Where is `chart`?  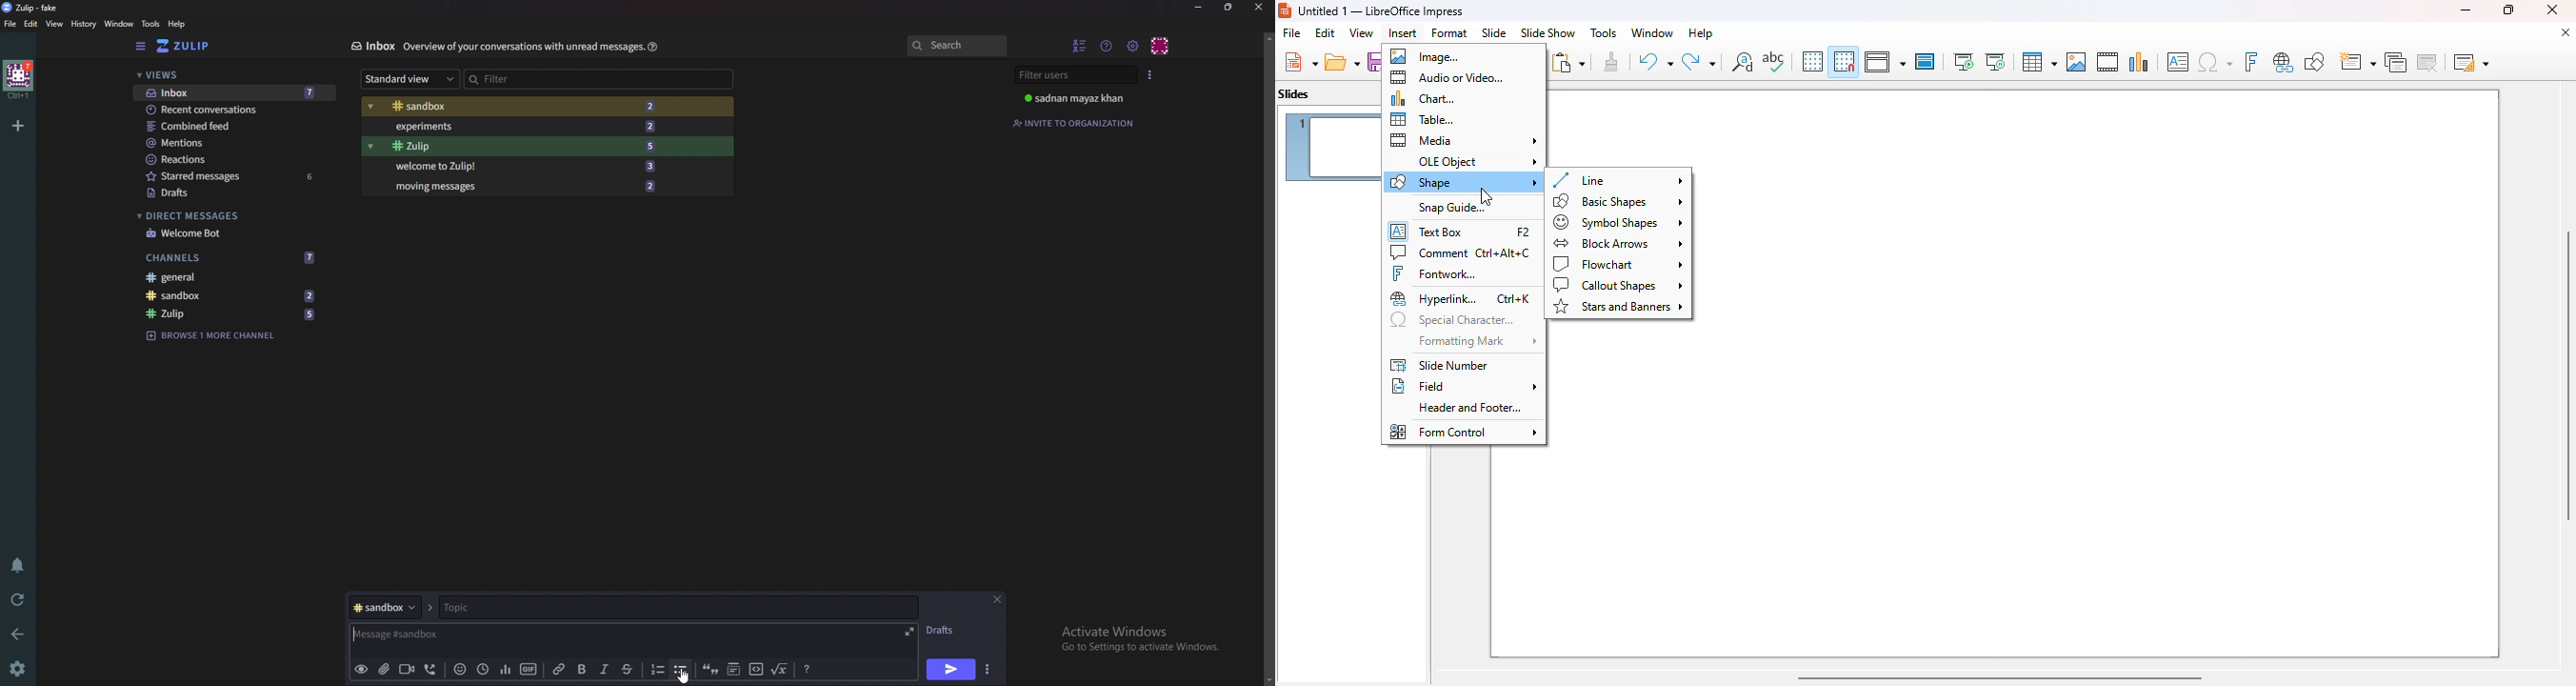 chart is located at coordinates (1423, 98).